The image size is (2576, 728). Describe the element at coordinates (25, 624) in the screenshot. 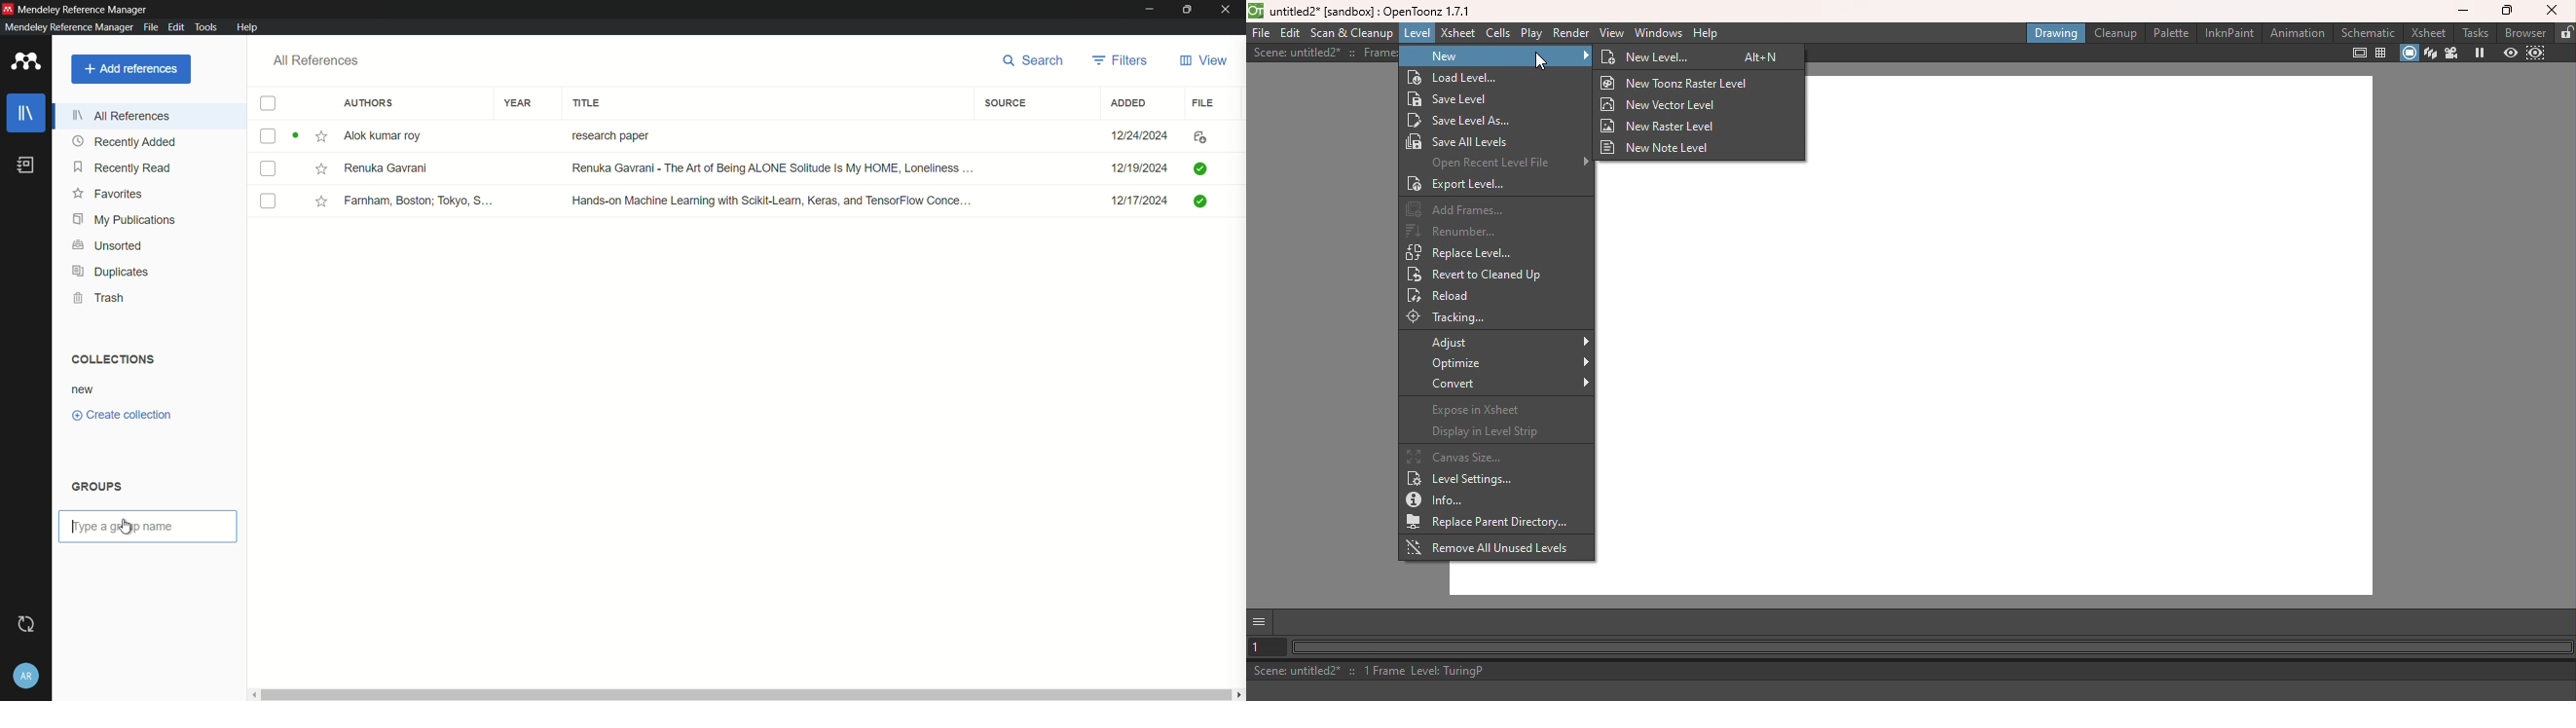

I see `sync` at that location.